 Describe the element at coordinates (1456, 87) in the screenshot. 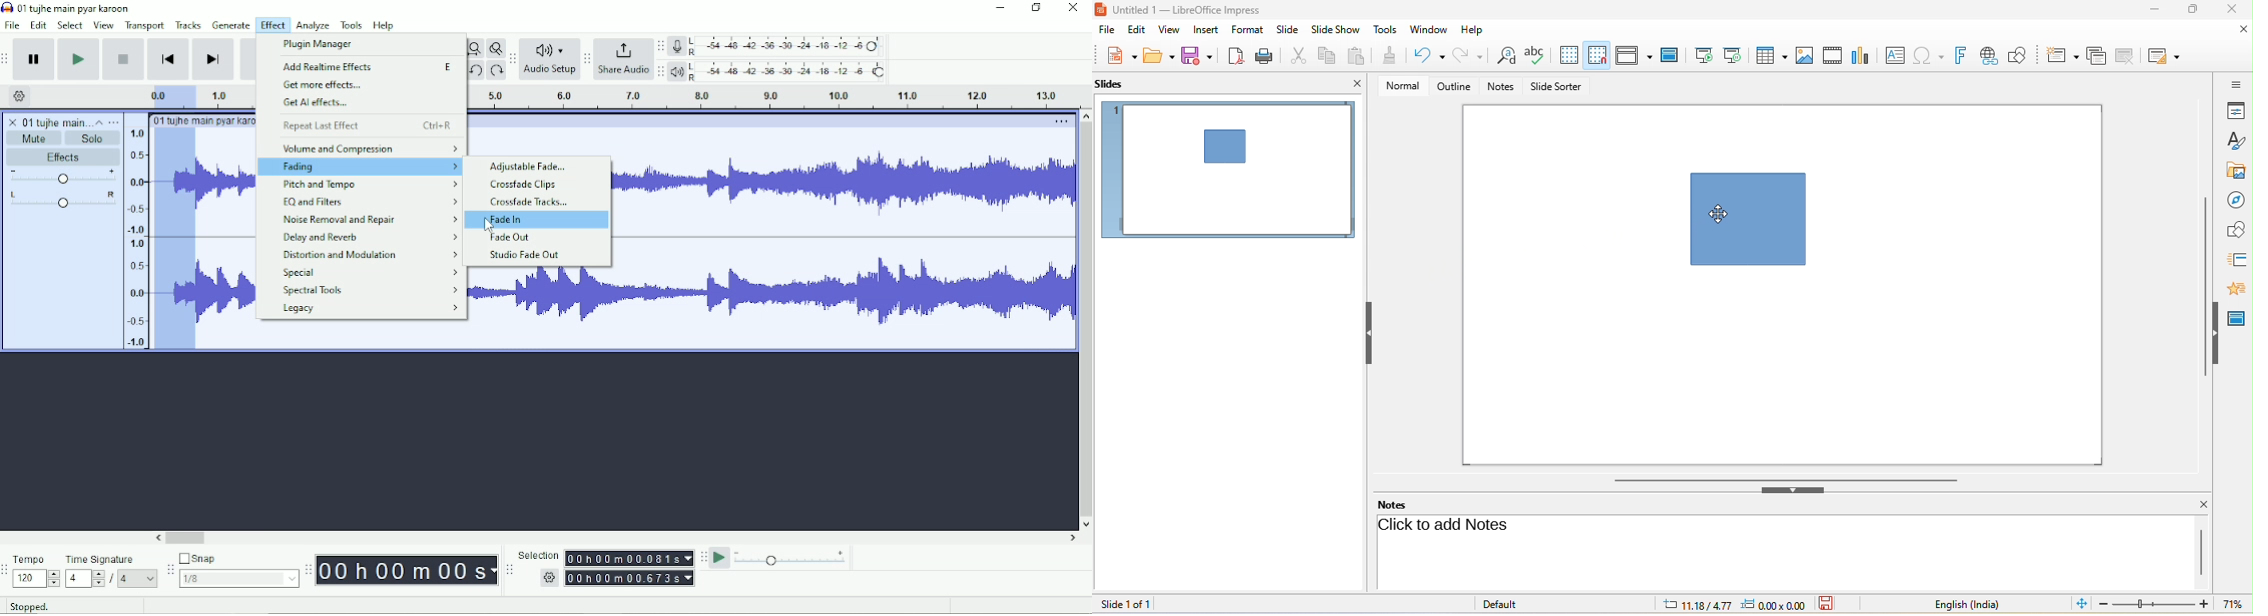

I see `outline` at that location.